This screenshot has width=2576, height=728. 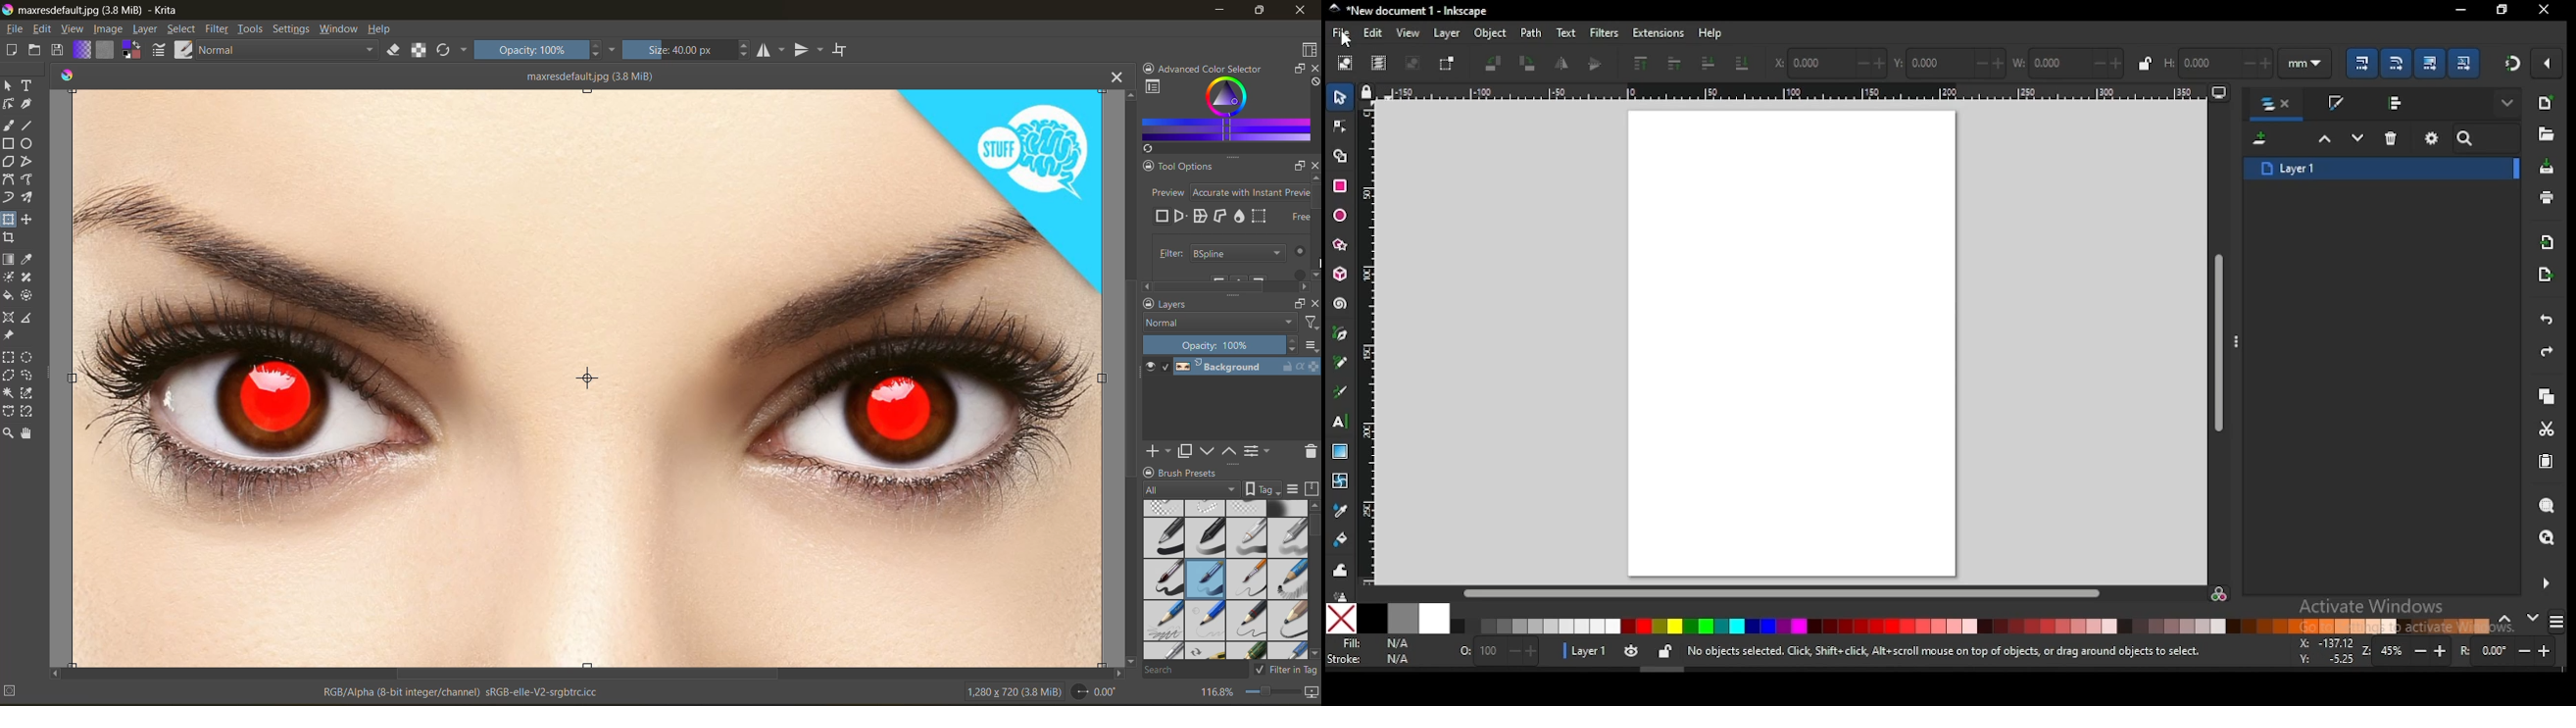 I want to click on file, so click(x=1341, y=35).